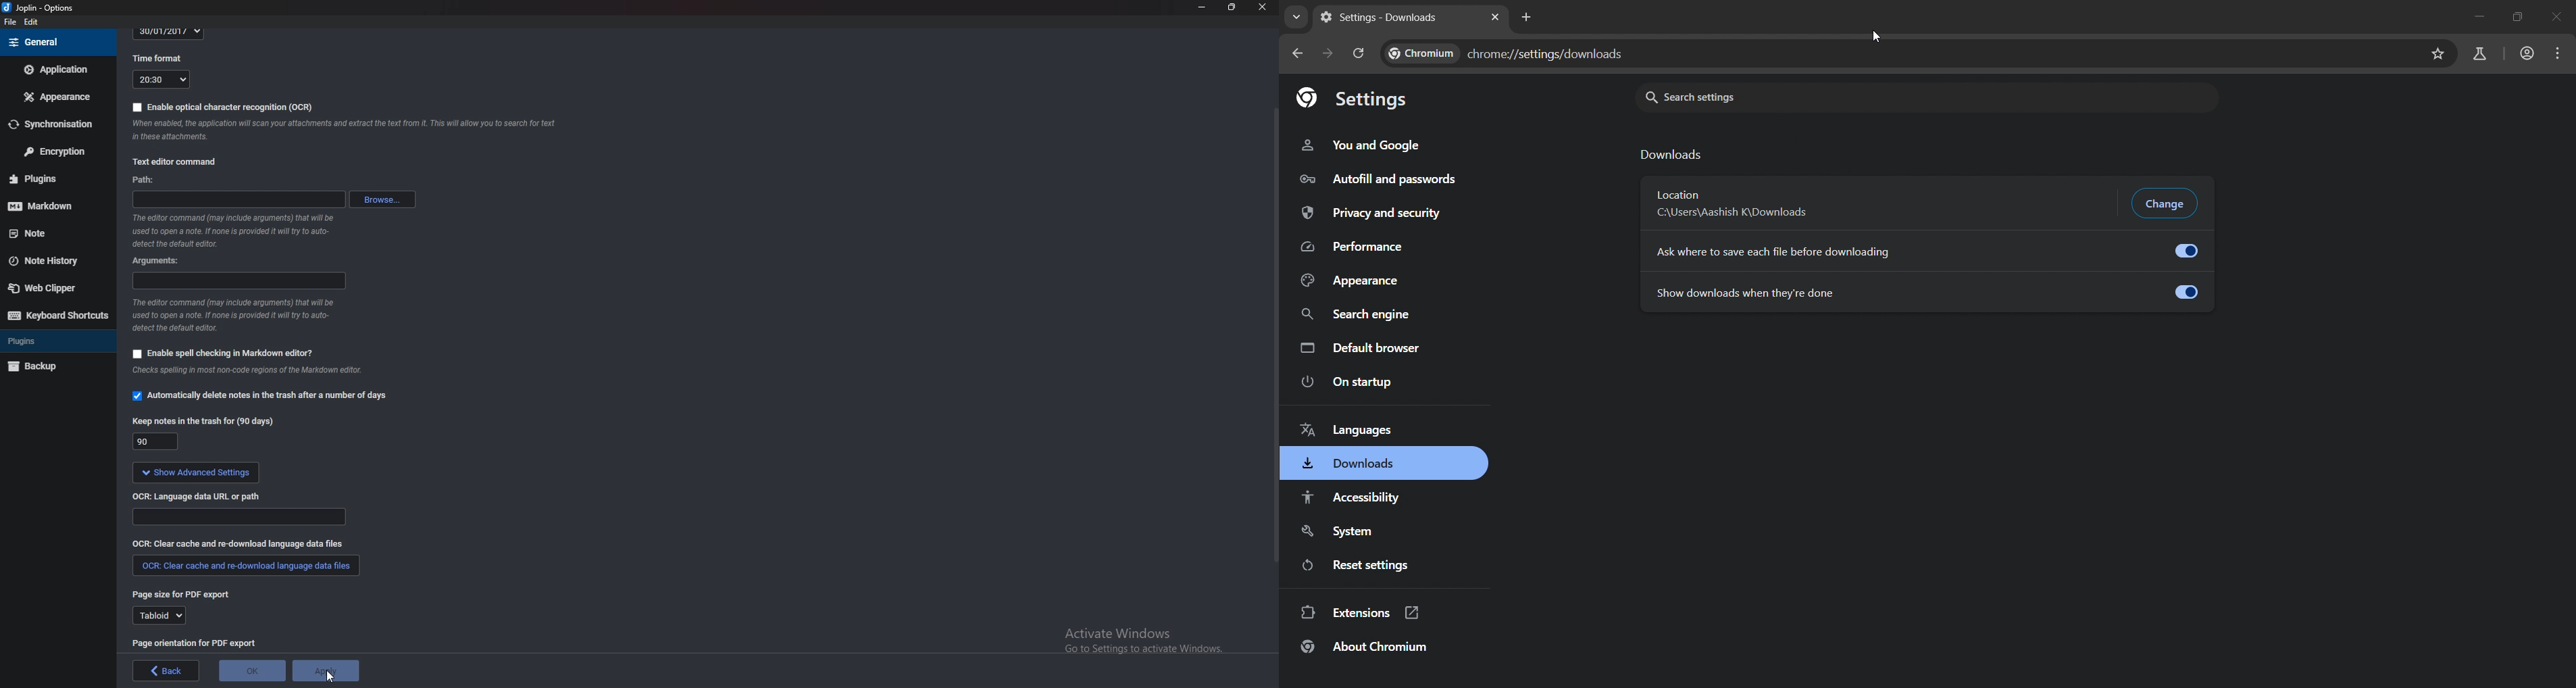 This screenshot has width=2576, height=700. Describe the element at coordinates (1143, 647) in the screenshot. I see `activate windows` at that location.